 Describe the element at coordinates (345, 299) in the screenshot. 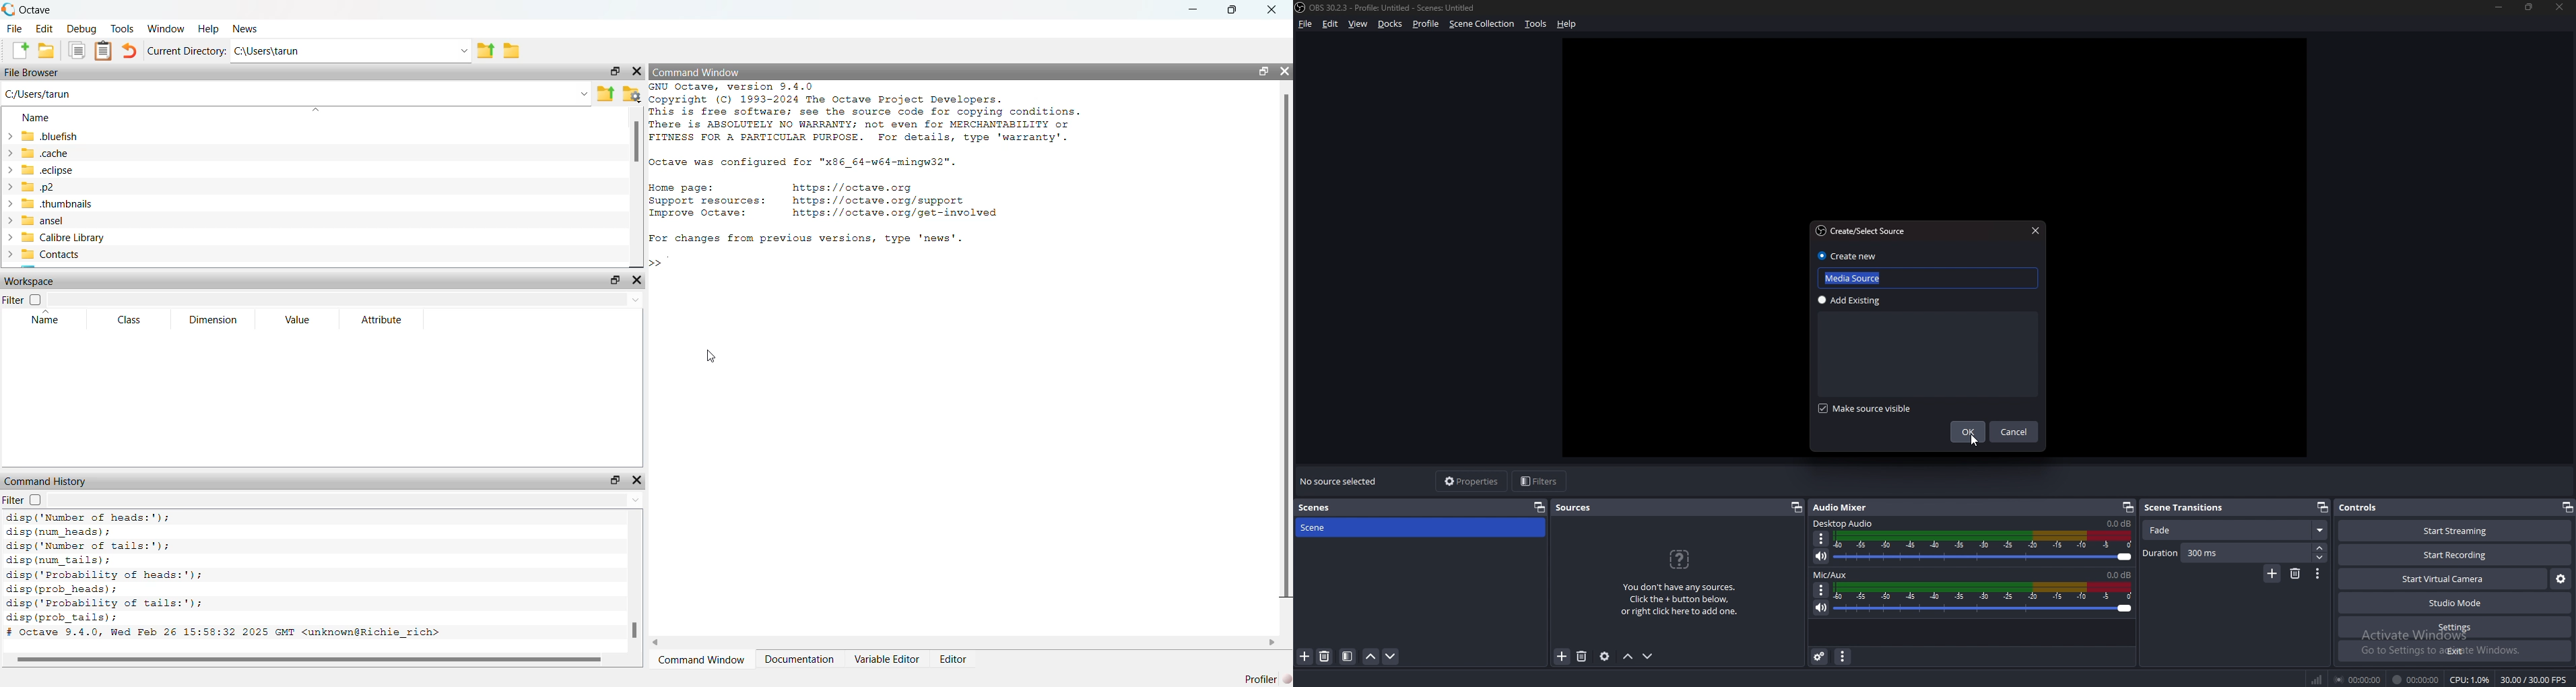

I see `Enter text to filter the workspace` at that location.